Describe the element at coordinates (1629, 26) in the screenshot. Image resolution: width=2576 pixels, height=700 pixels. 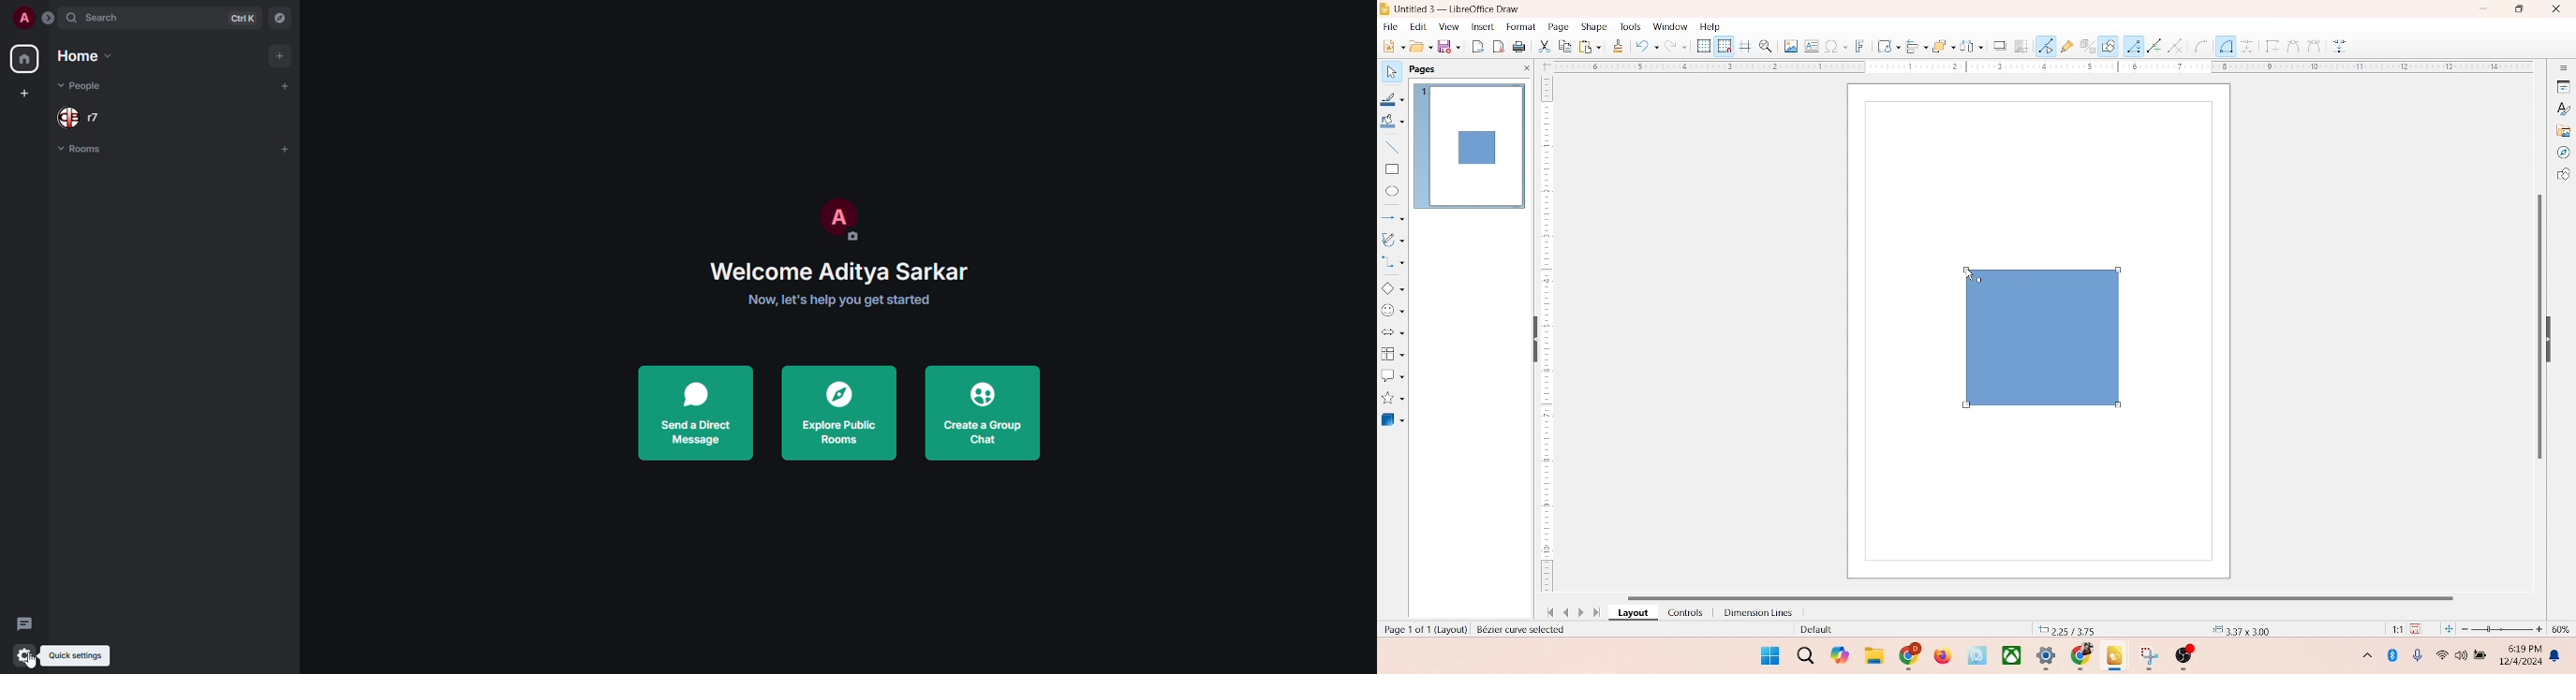
I see `tools` at that location.